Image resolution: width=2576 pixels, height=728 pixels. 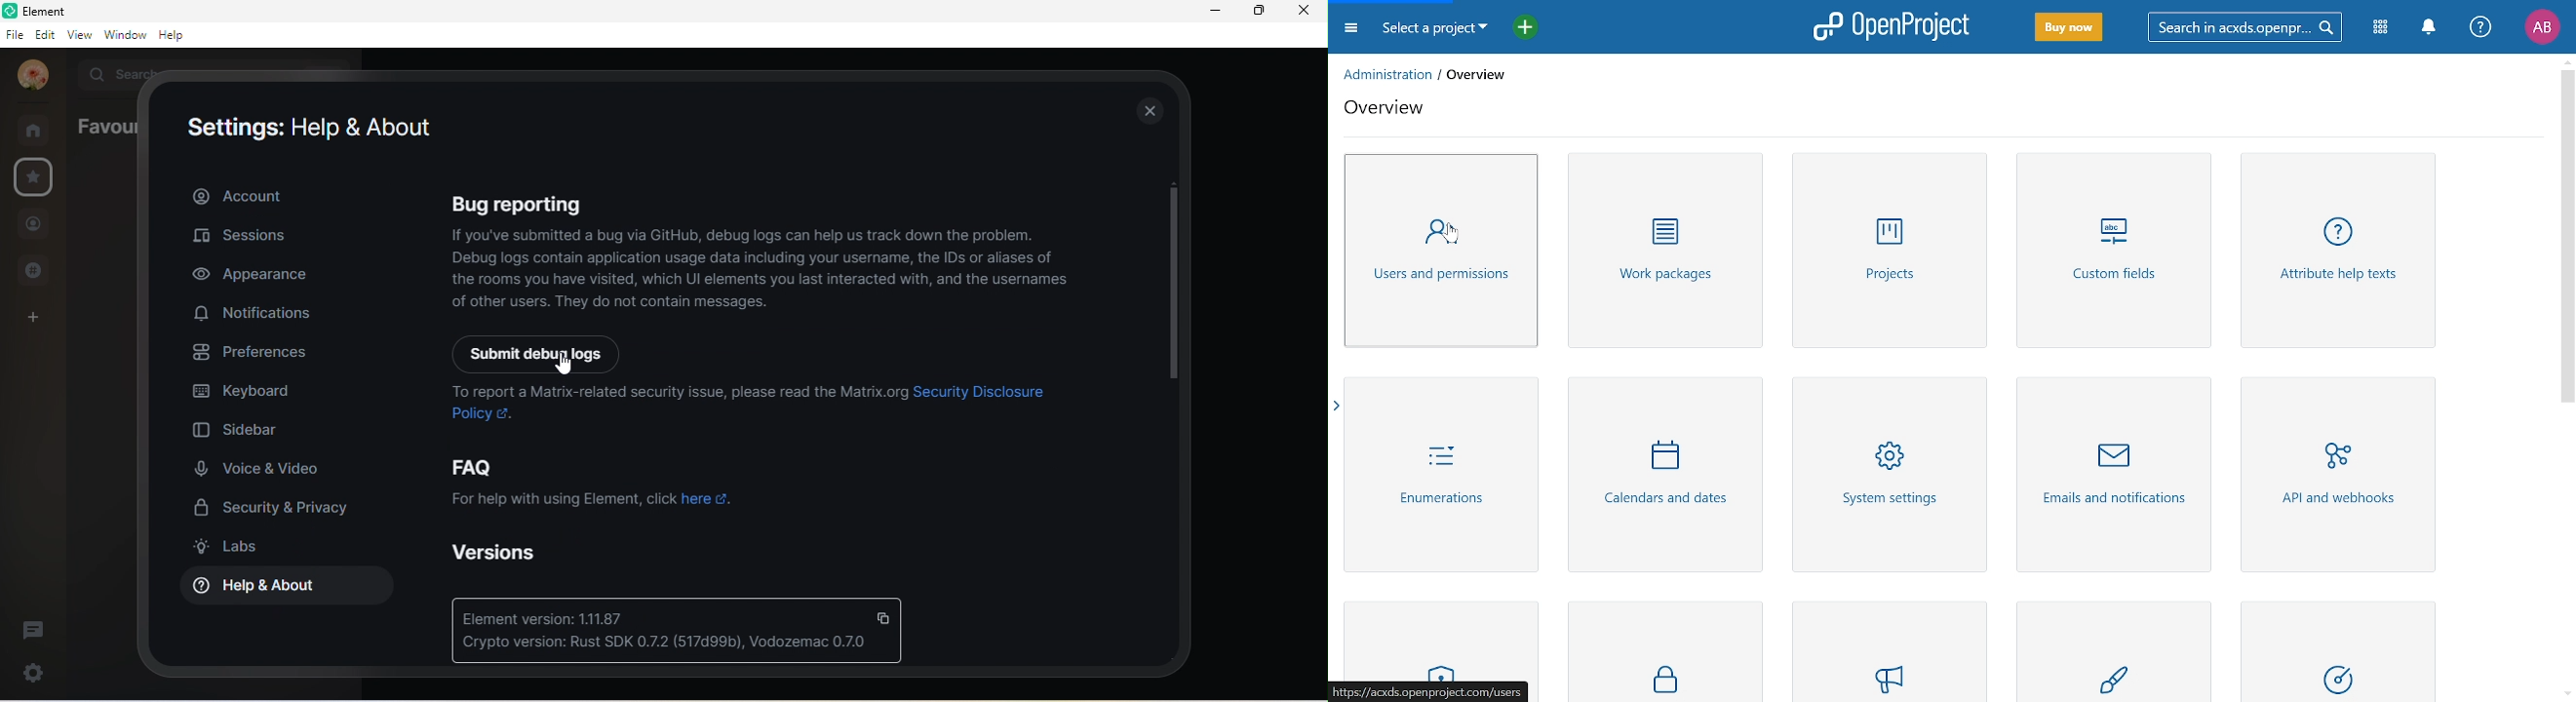 I want to click on close, so click(x=1303, y=10).